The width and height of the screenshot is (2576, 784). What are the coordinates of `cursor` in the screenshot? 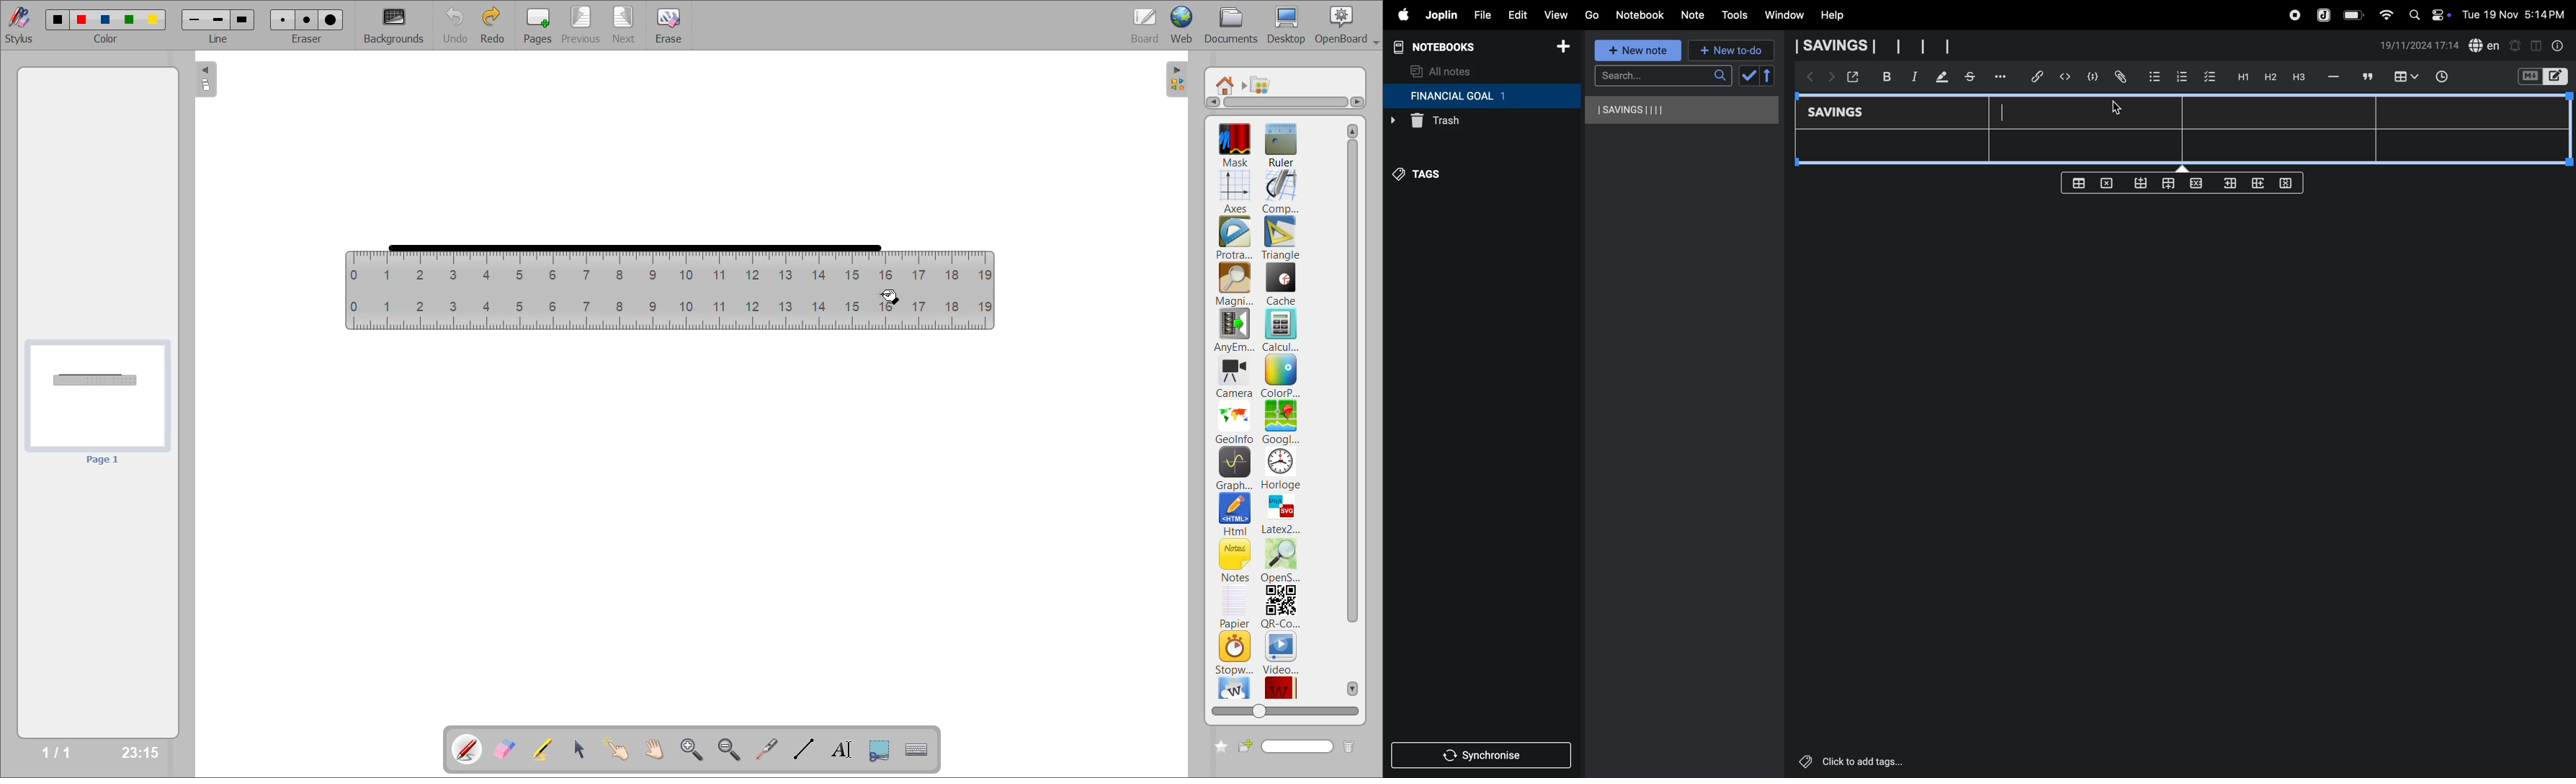 It's located at (2009, 113).